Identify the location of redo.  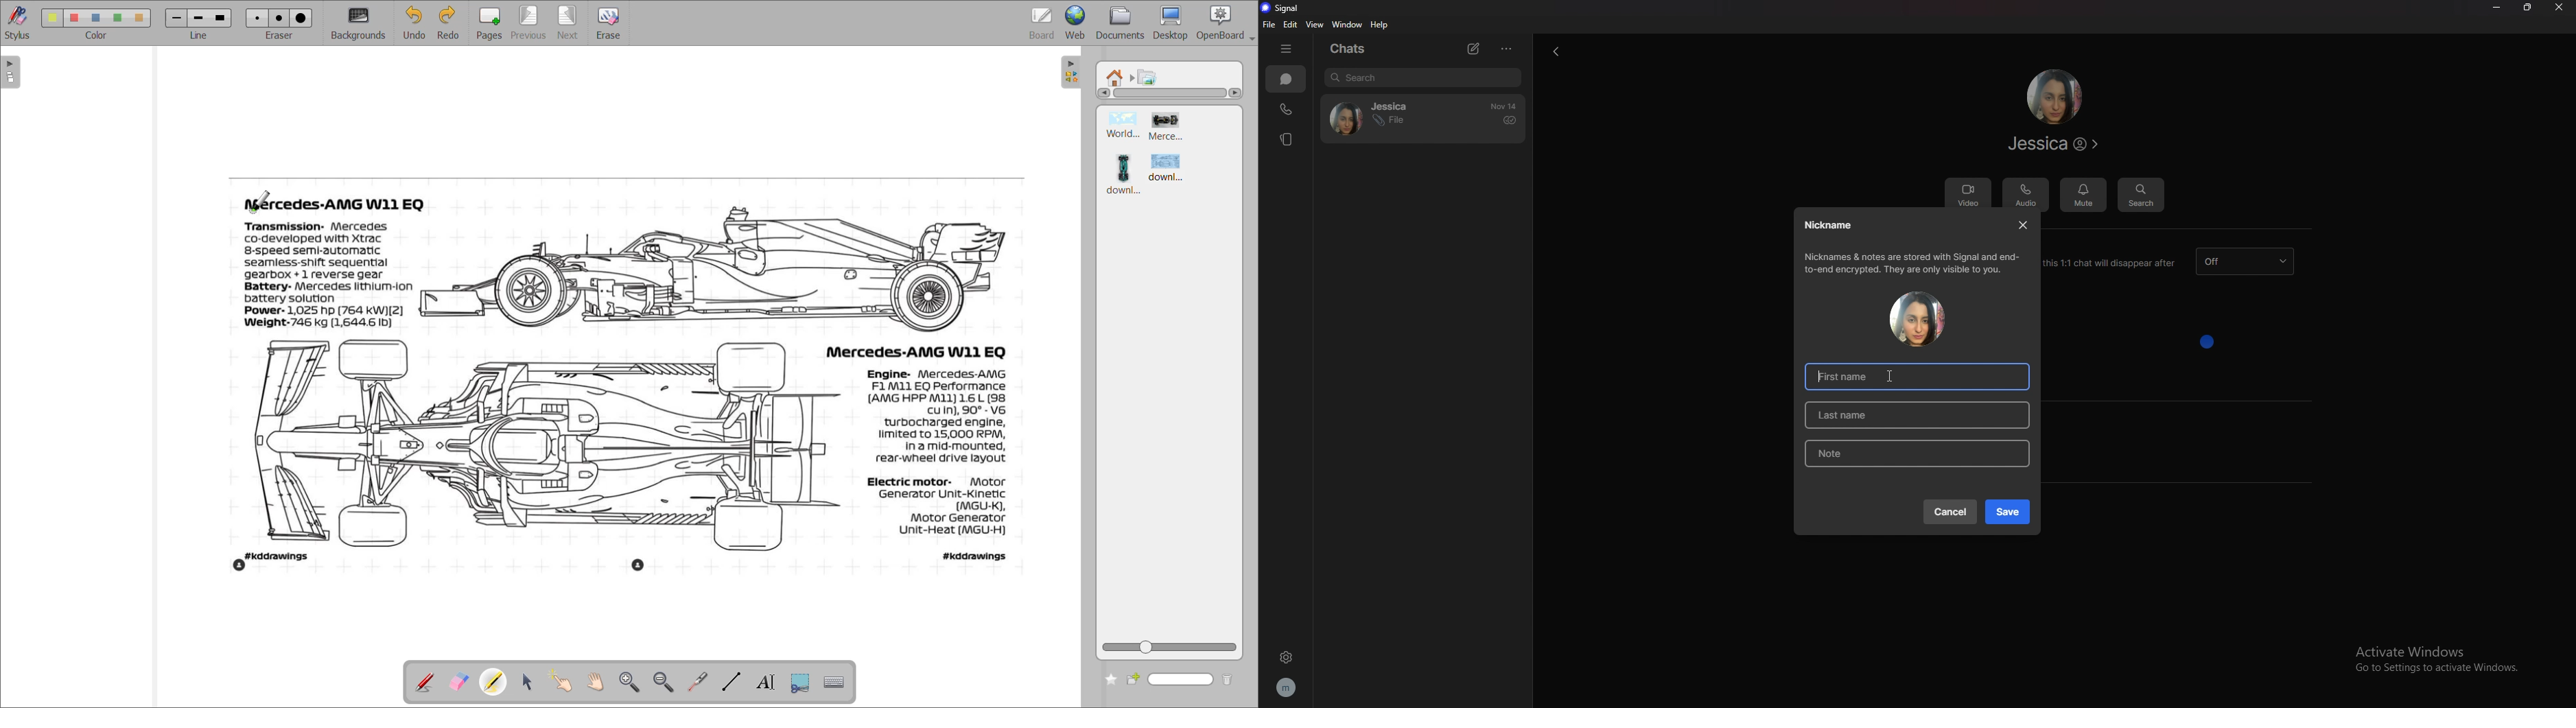
(451, 23).